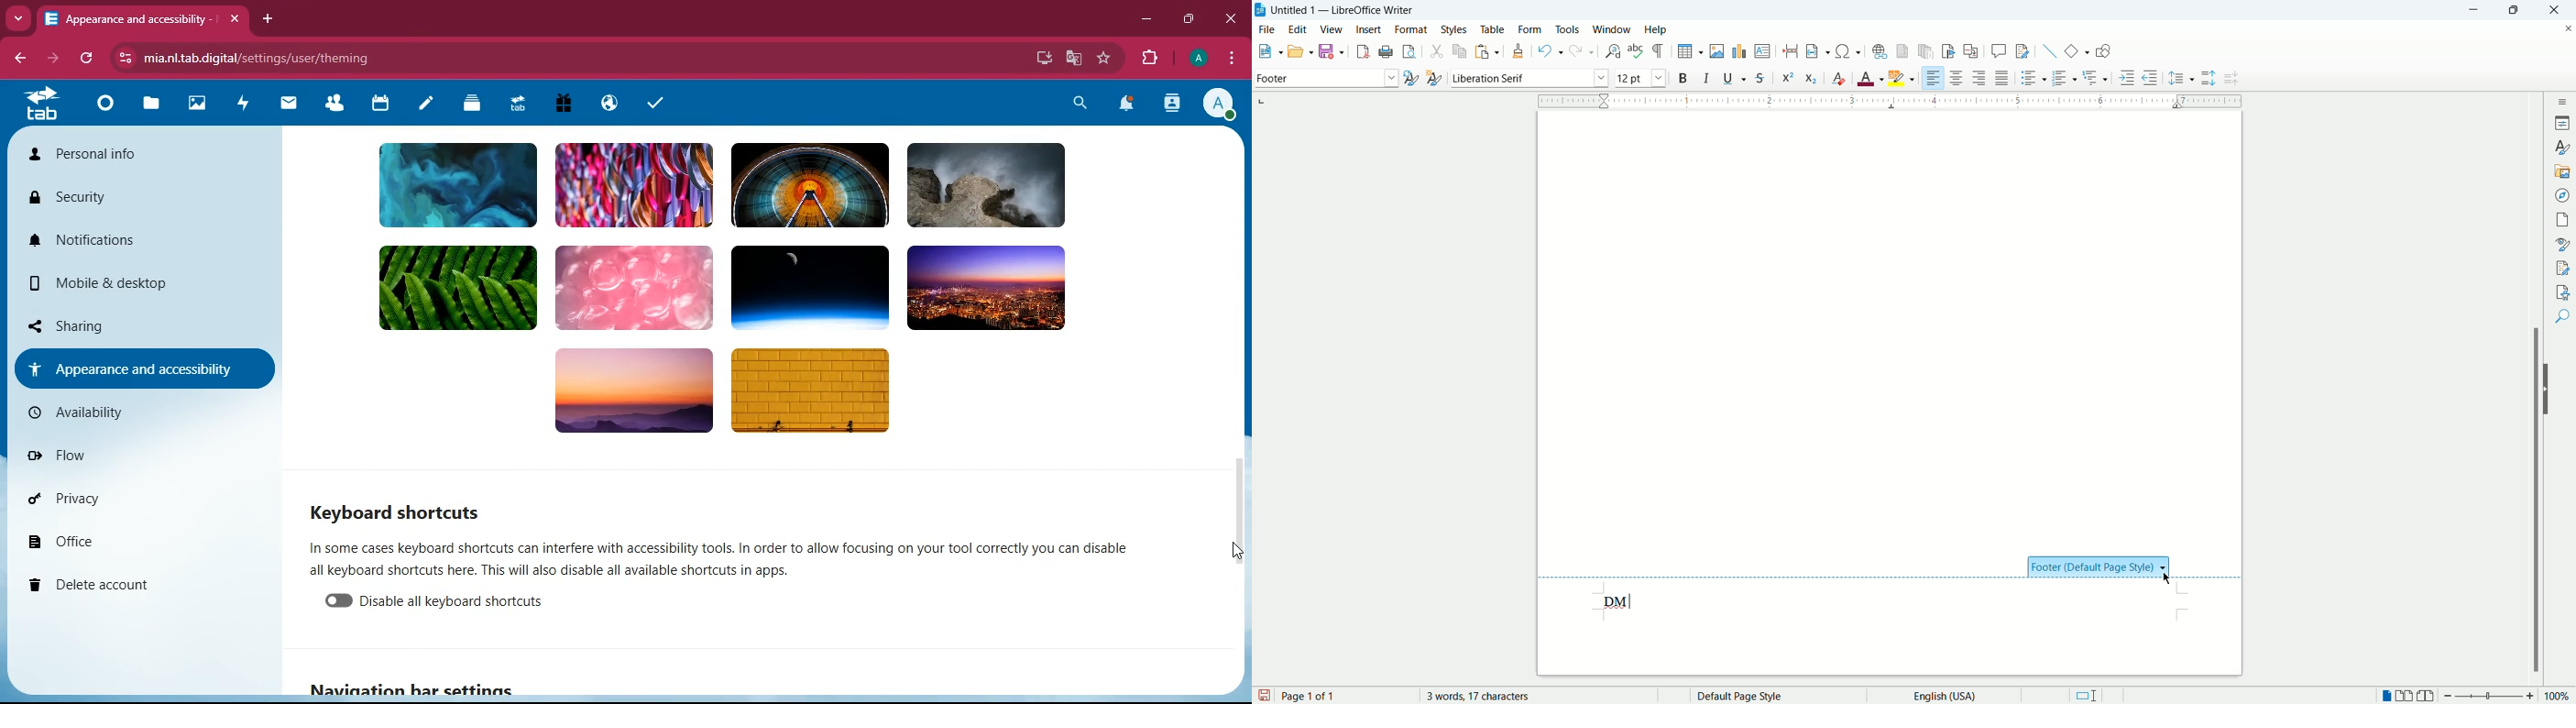  Describe the element at coordinates (152, 104) in the screenshot. I see `files` at that location.